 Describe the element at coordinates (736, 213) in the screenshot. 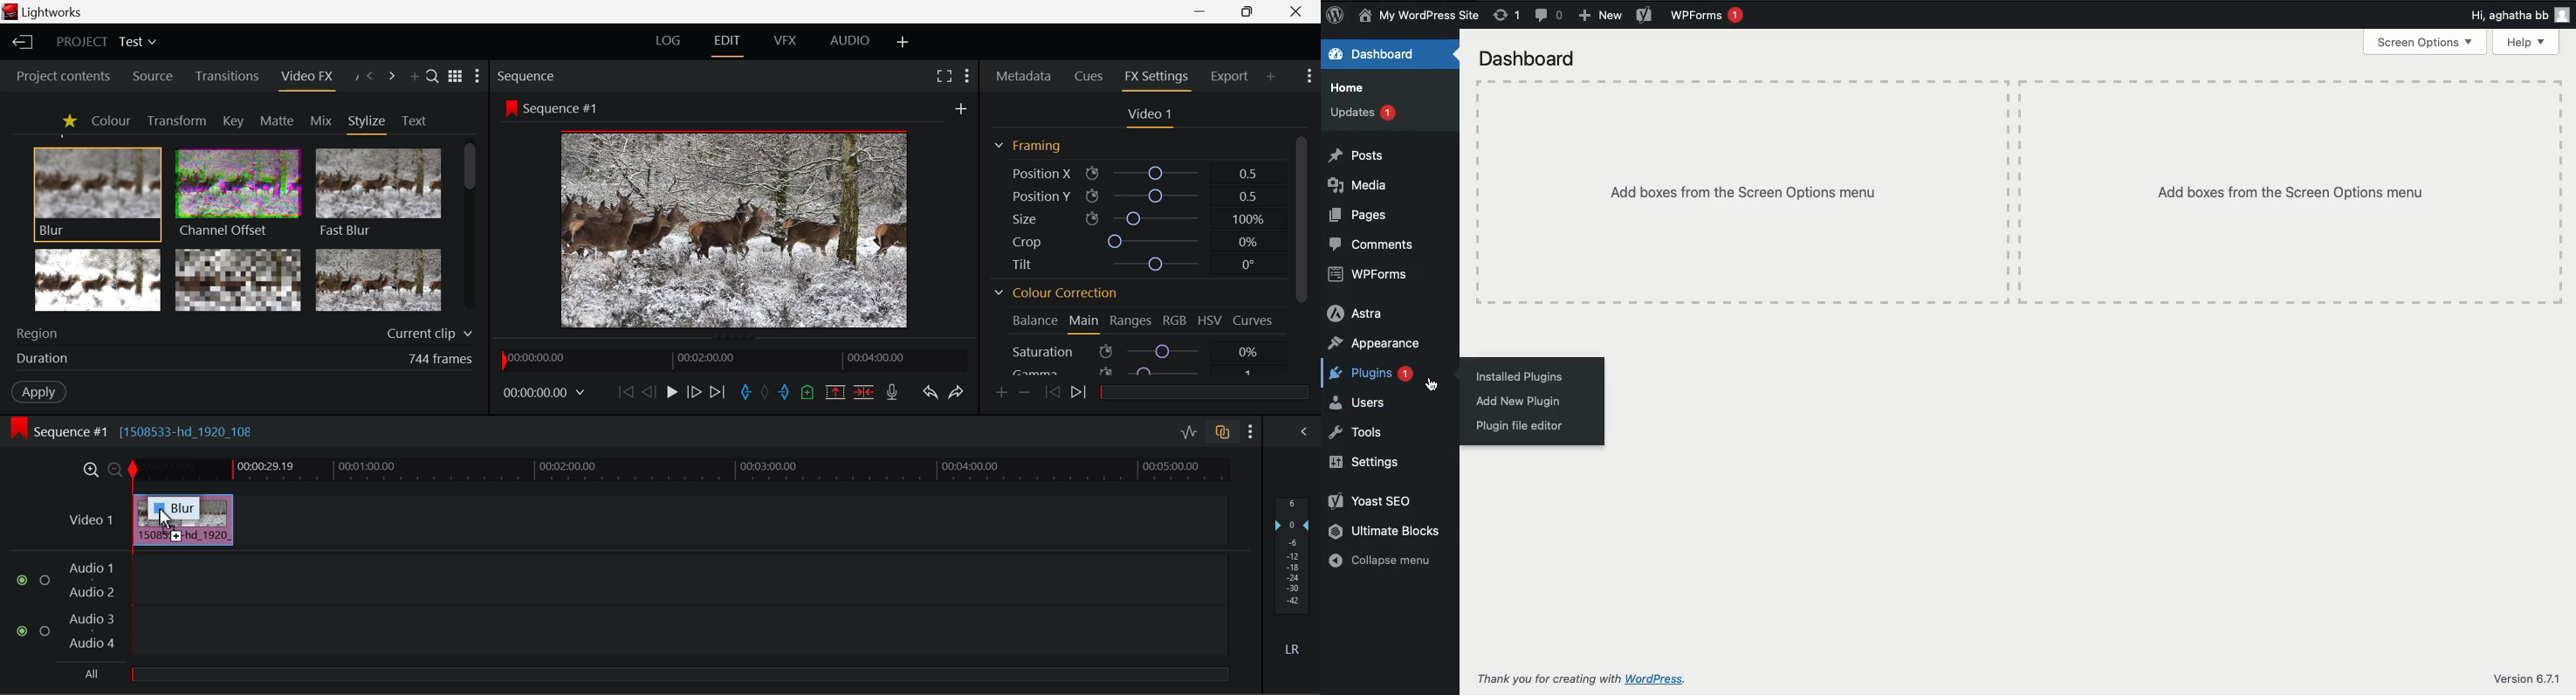

I see `Sequence #1 Preview Screen` at that location.